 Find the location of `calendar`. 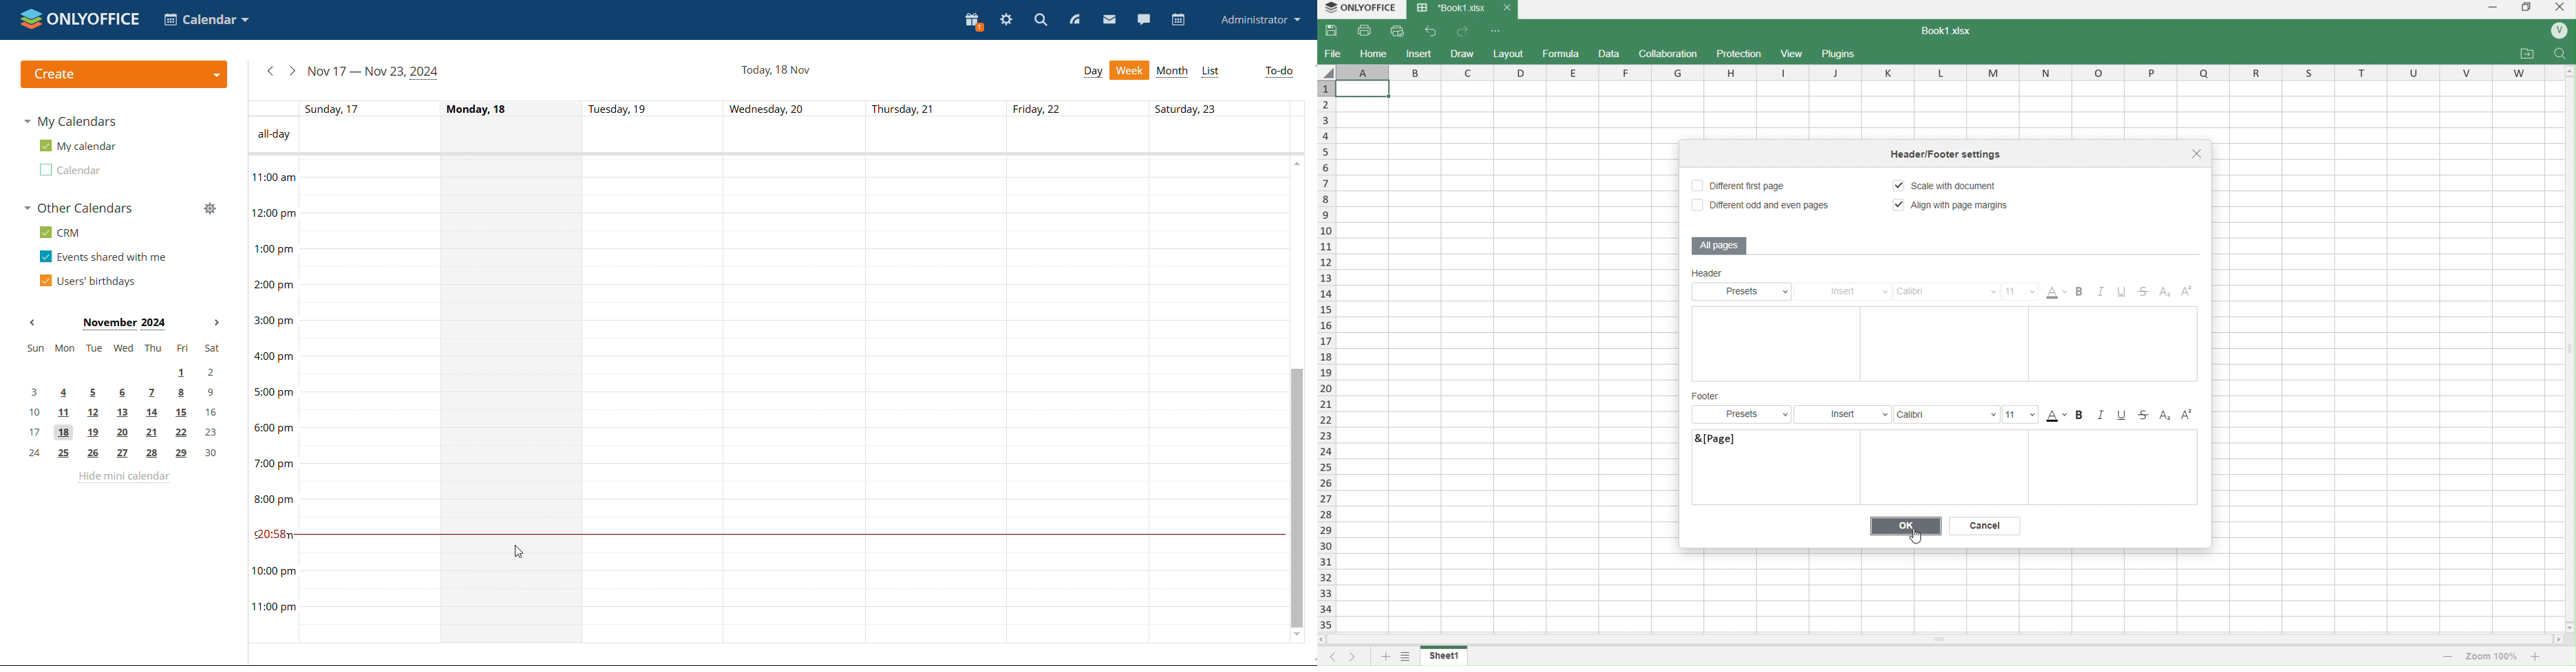

calendar is located at coordinates (1178, 19).